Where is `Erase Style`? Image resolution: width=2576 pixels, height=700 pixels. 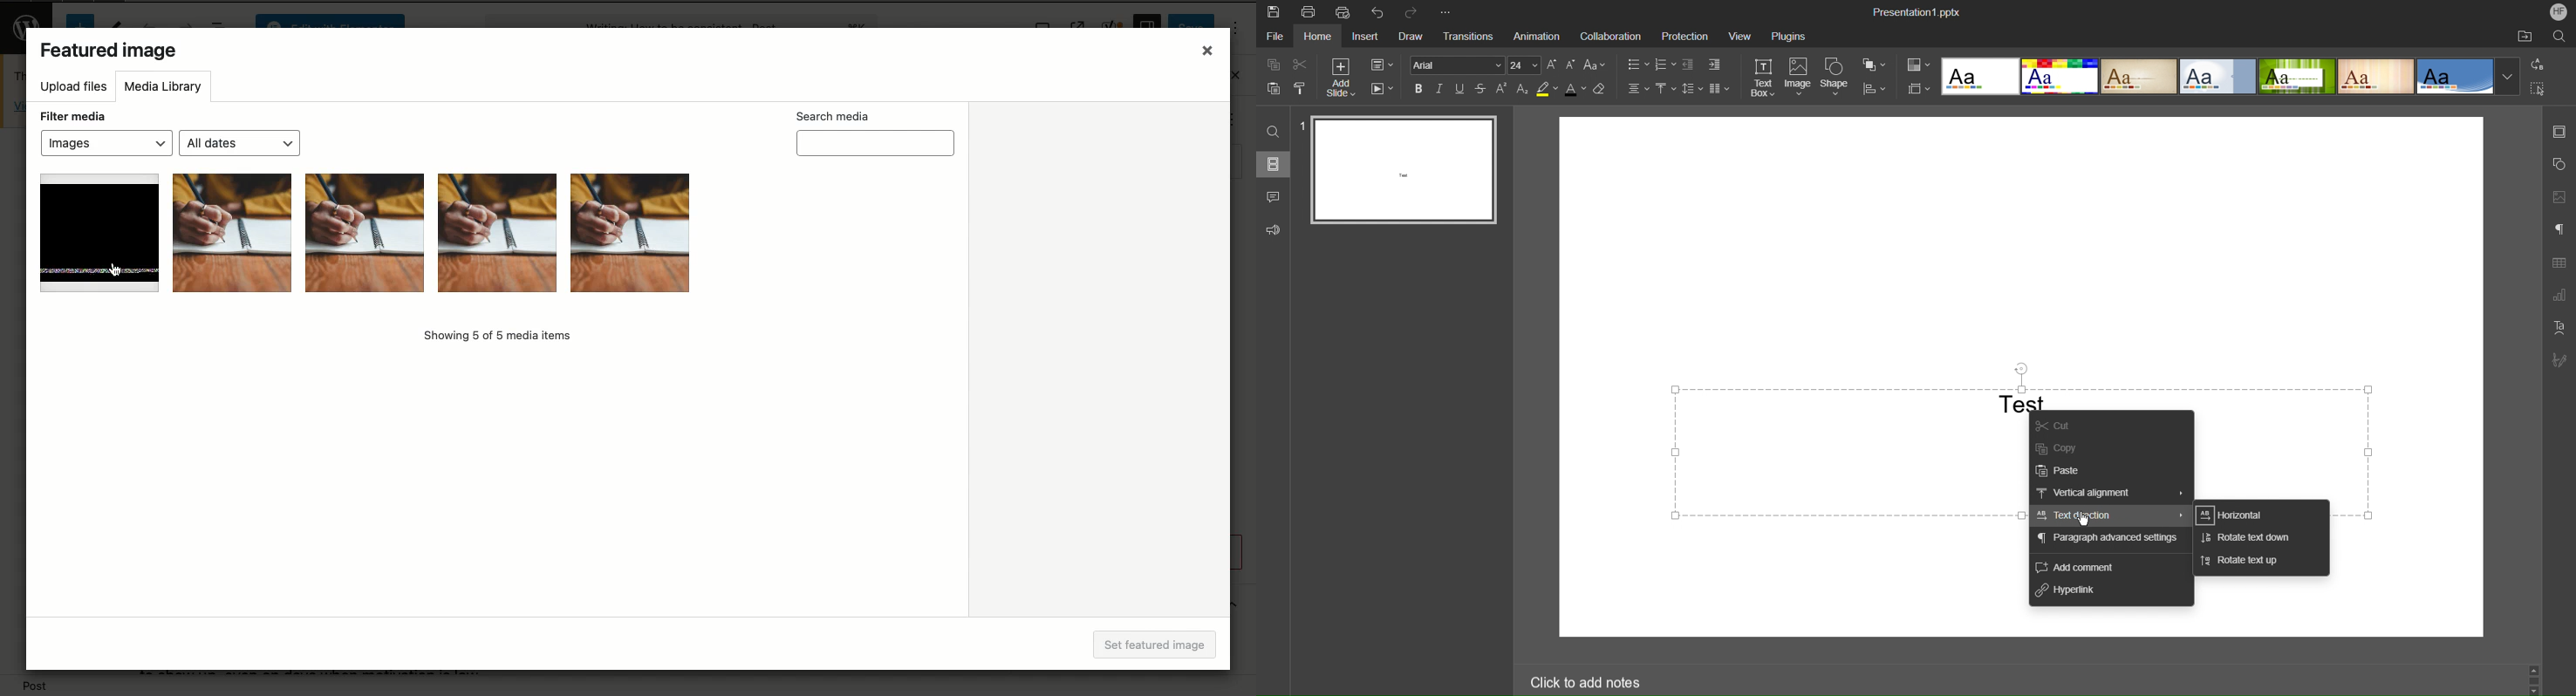 Erase Style is located at coordinates (1601, 89).